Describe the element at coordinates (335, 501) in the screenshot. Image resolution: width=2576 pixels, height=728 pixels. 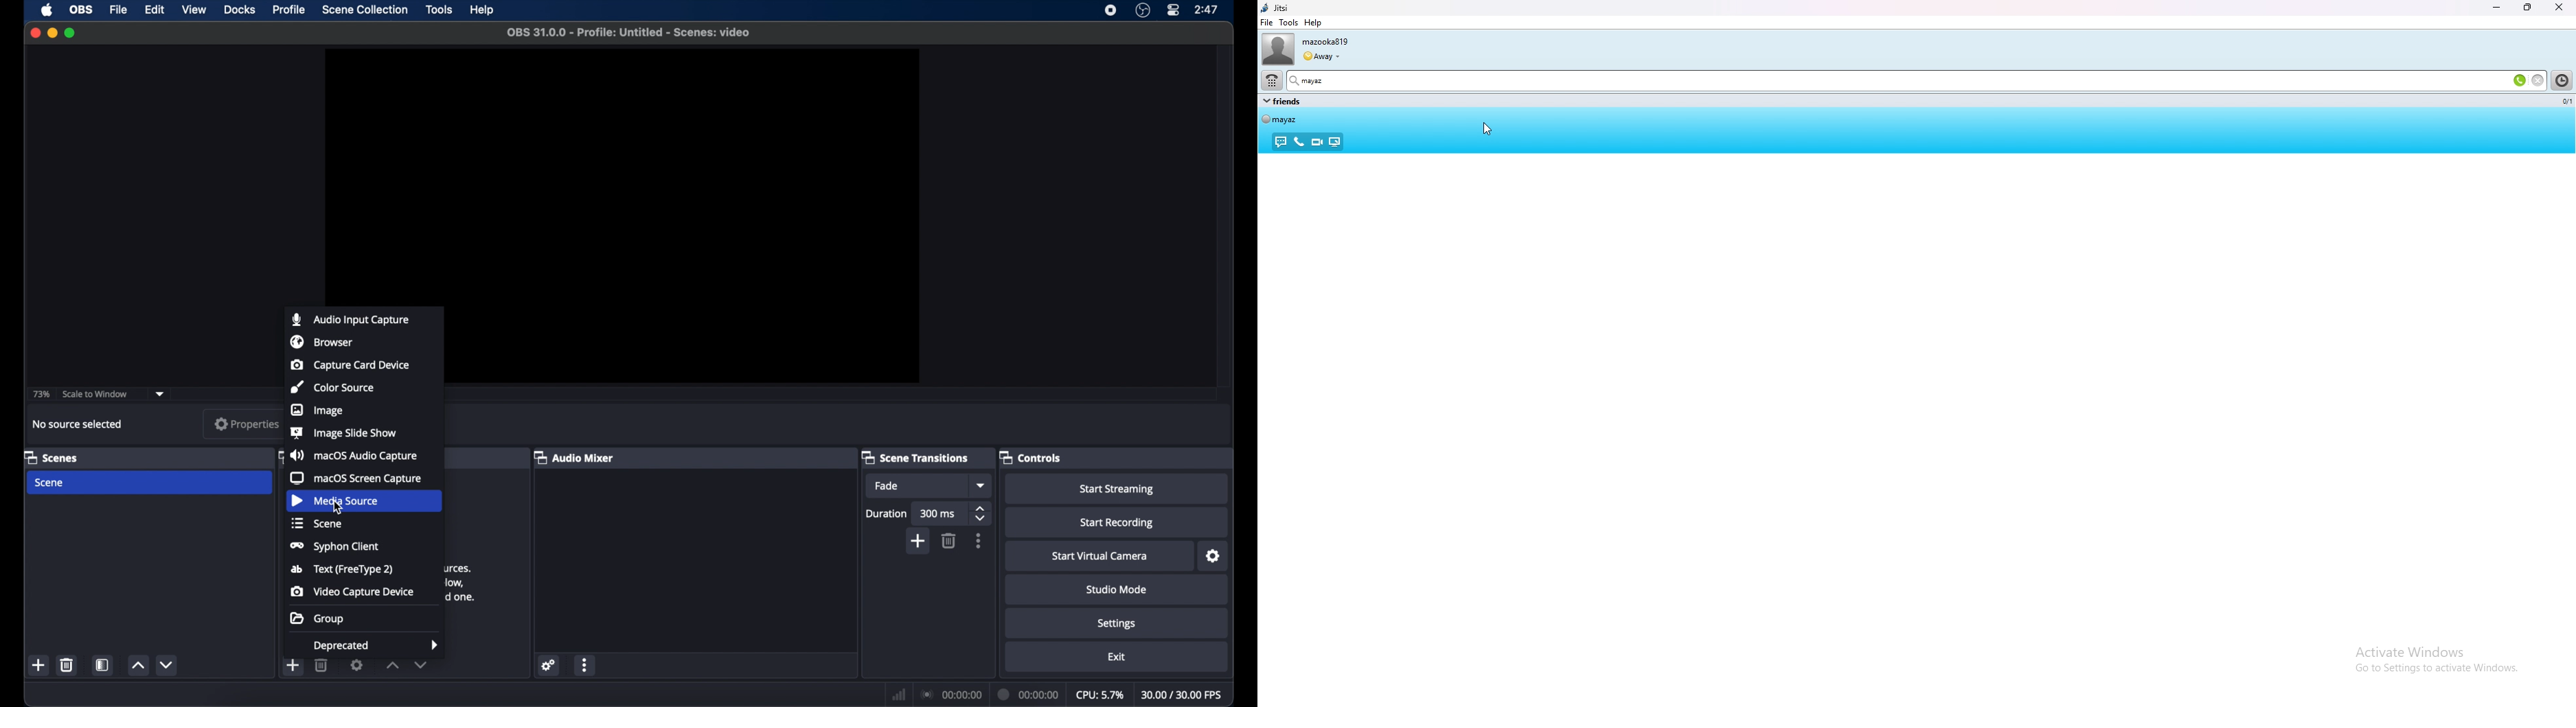
I see `media source` at that location.